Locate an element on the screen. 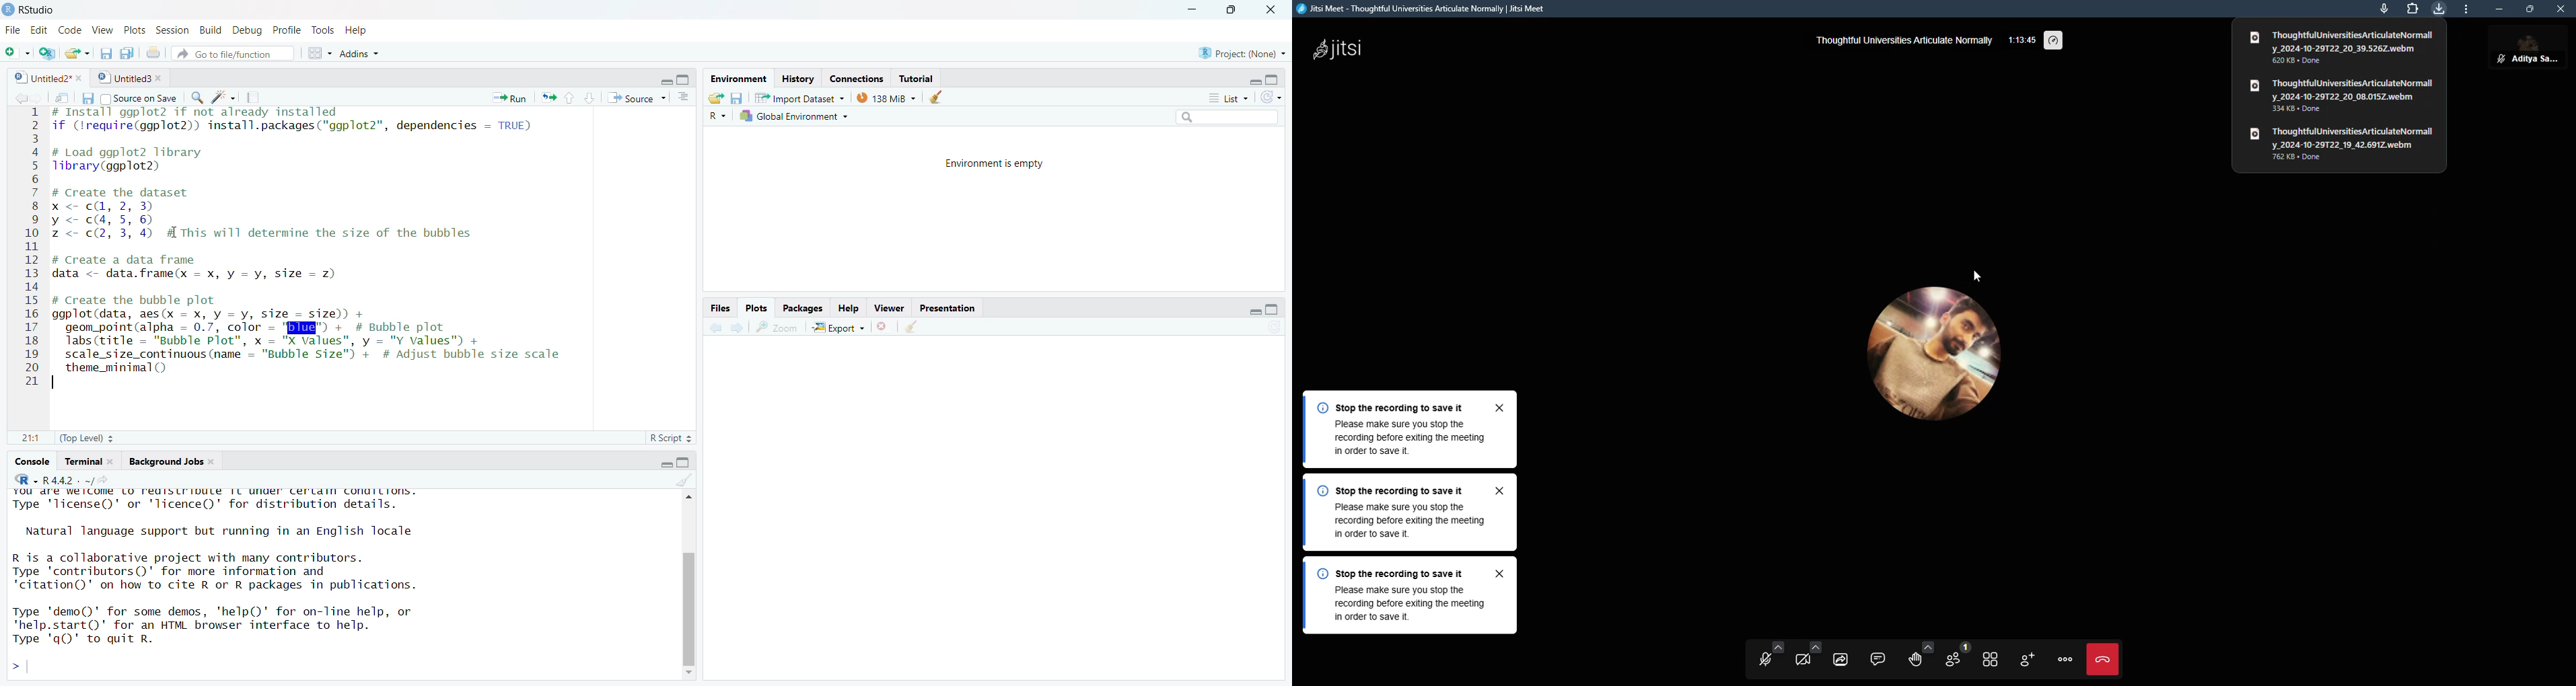  import Dataset  is located at coordinates (797, 96).